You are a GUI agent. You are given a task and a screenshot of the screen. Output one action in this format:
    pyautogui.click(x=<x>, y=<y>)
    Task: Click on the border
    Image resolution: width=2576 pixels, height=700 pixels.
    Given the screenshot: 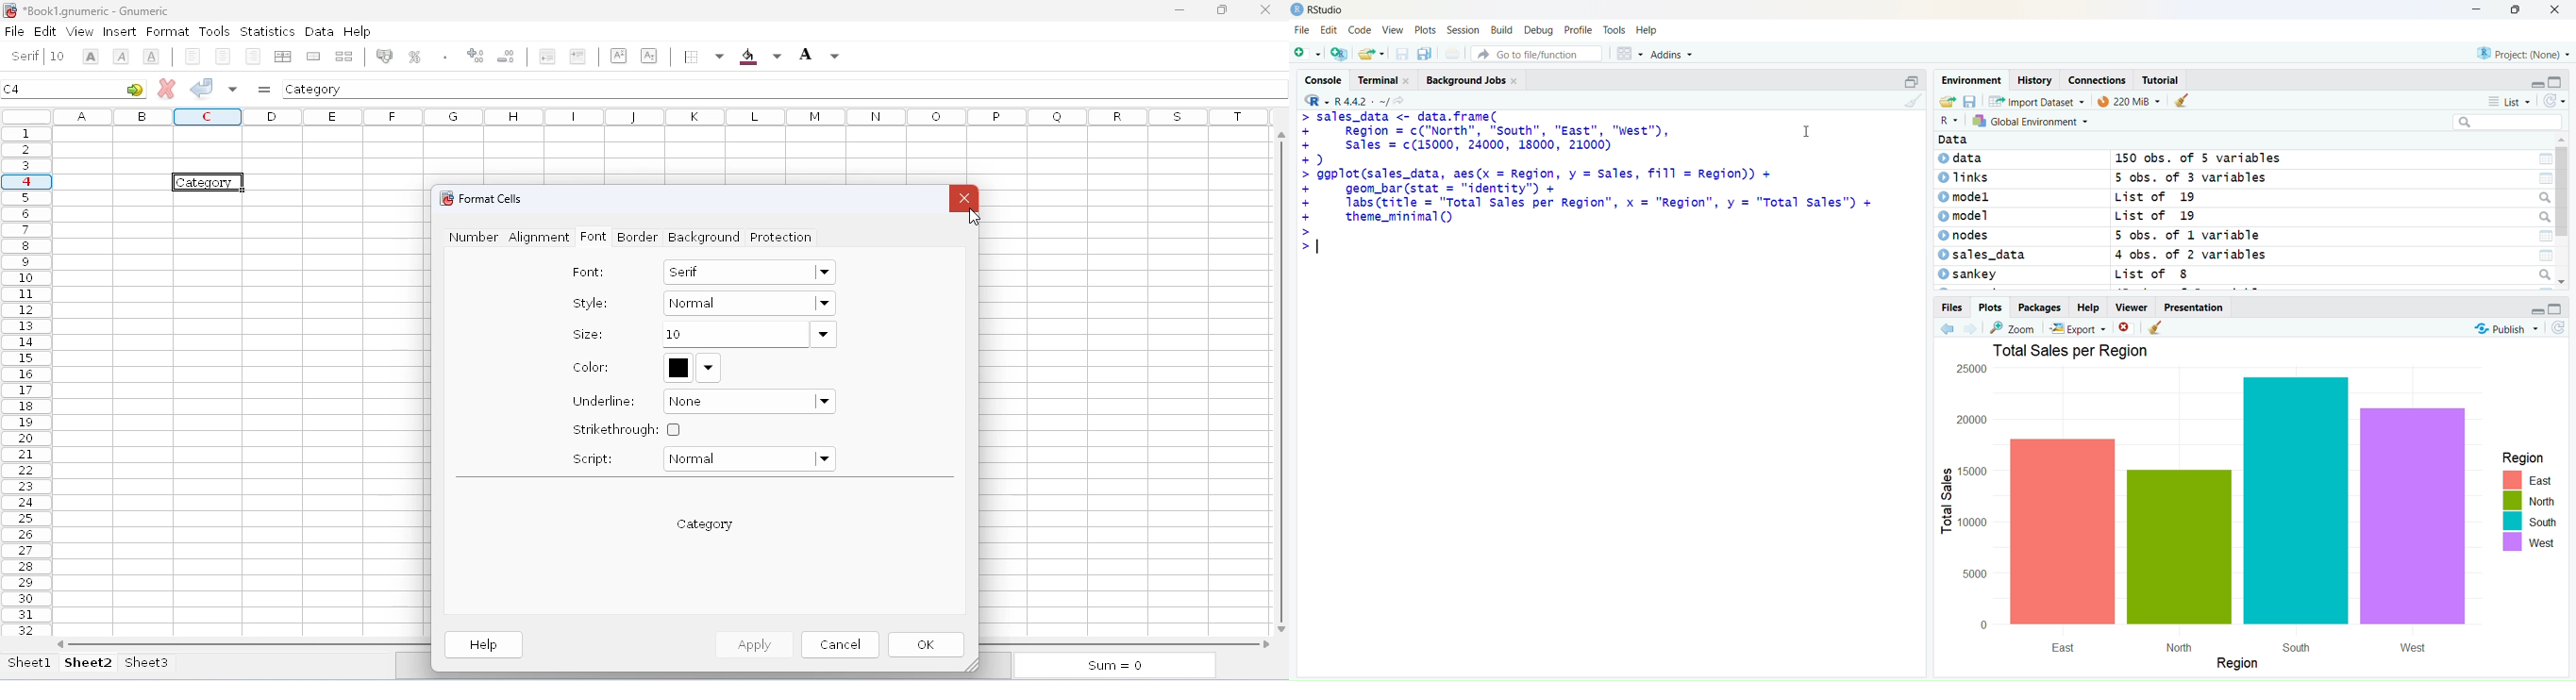 What is the action you would take?
    pyautogui.click(x=637, y=237)
    